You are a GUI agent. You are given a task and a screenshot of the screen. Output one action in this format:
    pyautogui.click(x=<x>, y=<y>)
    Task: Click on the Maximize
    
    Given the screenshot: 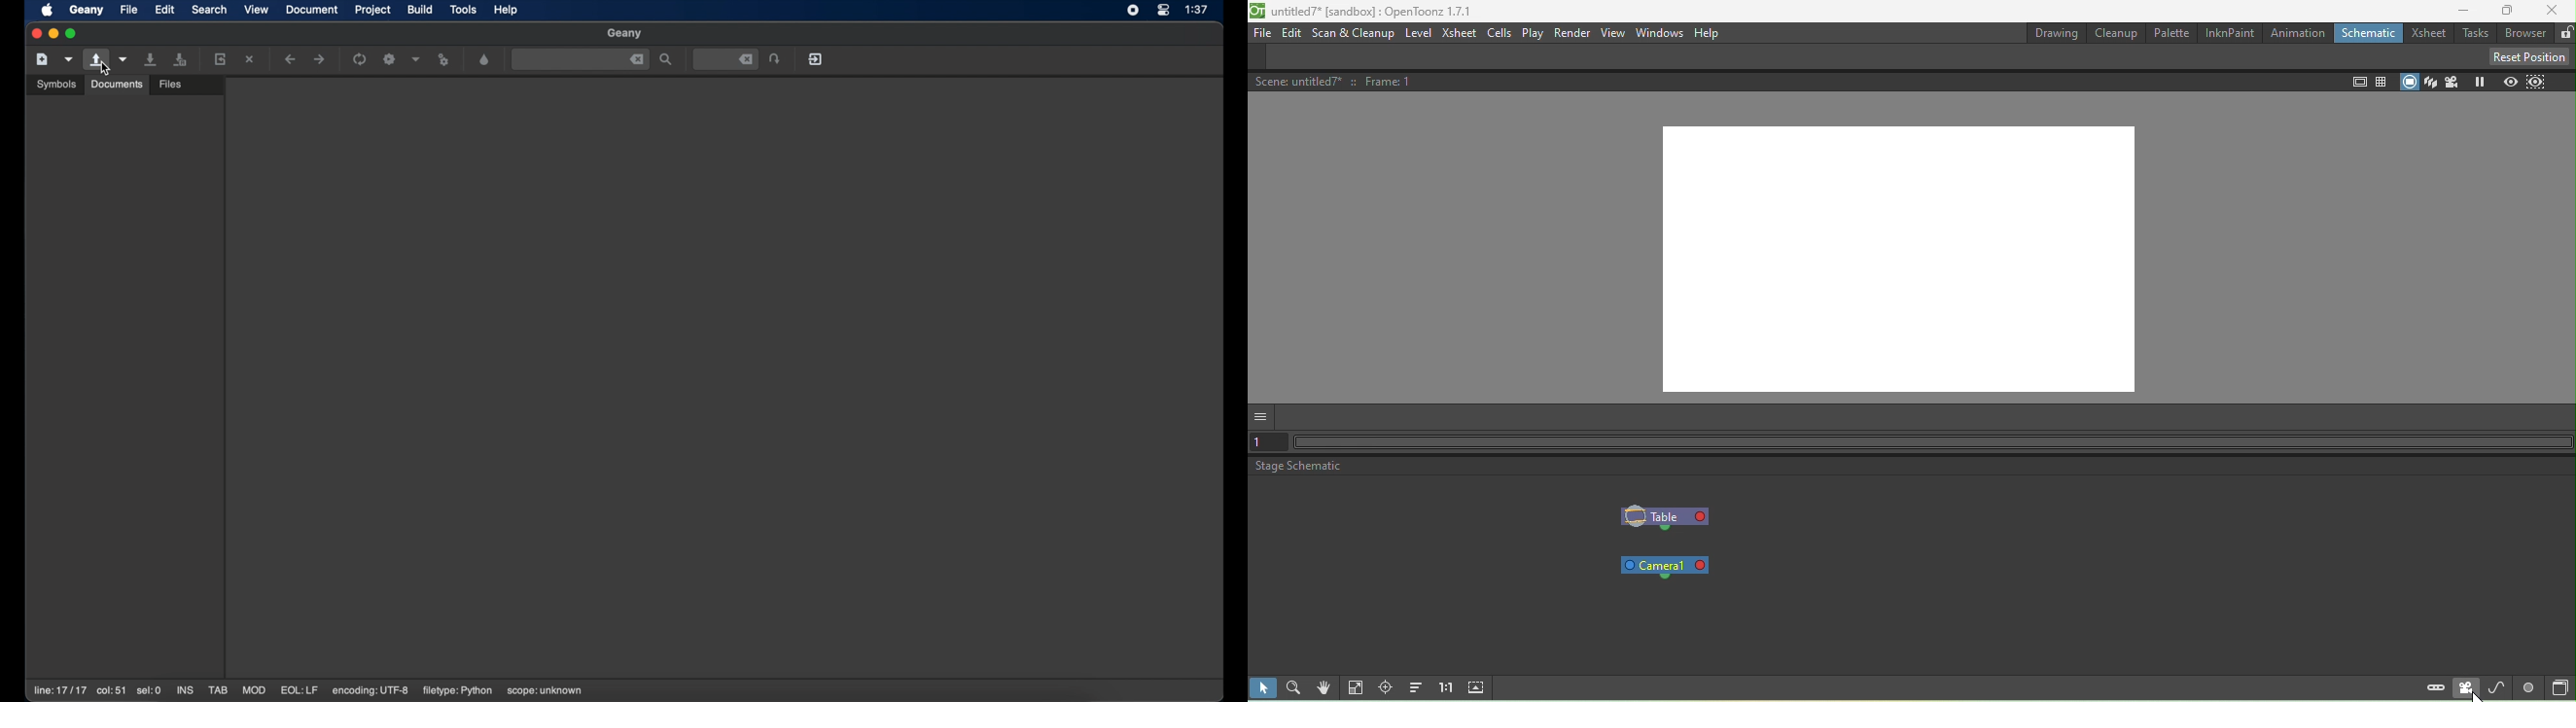 What is the action you would take?
    pyautogui.click(x=2502, y=12)
    